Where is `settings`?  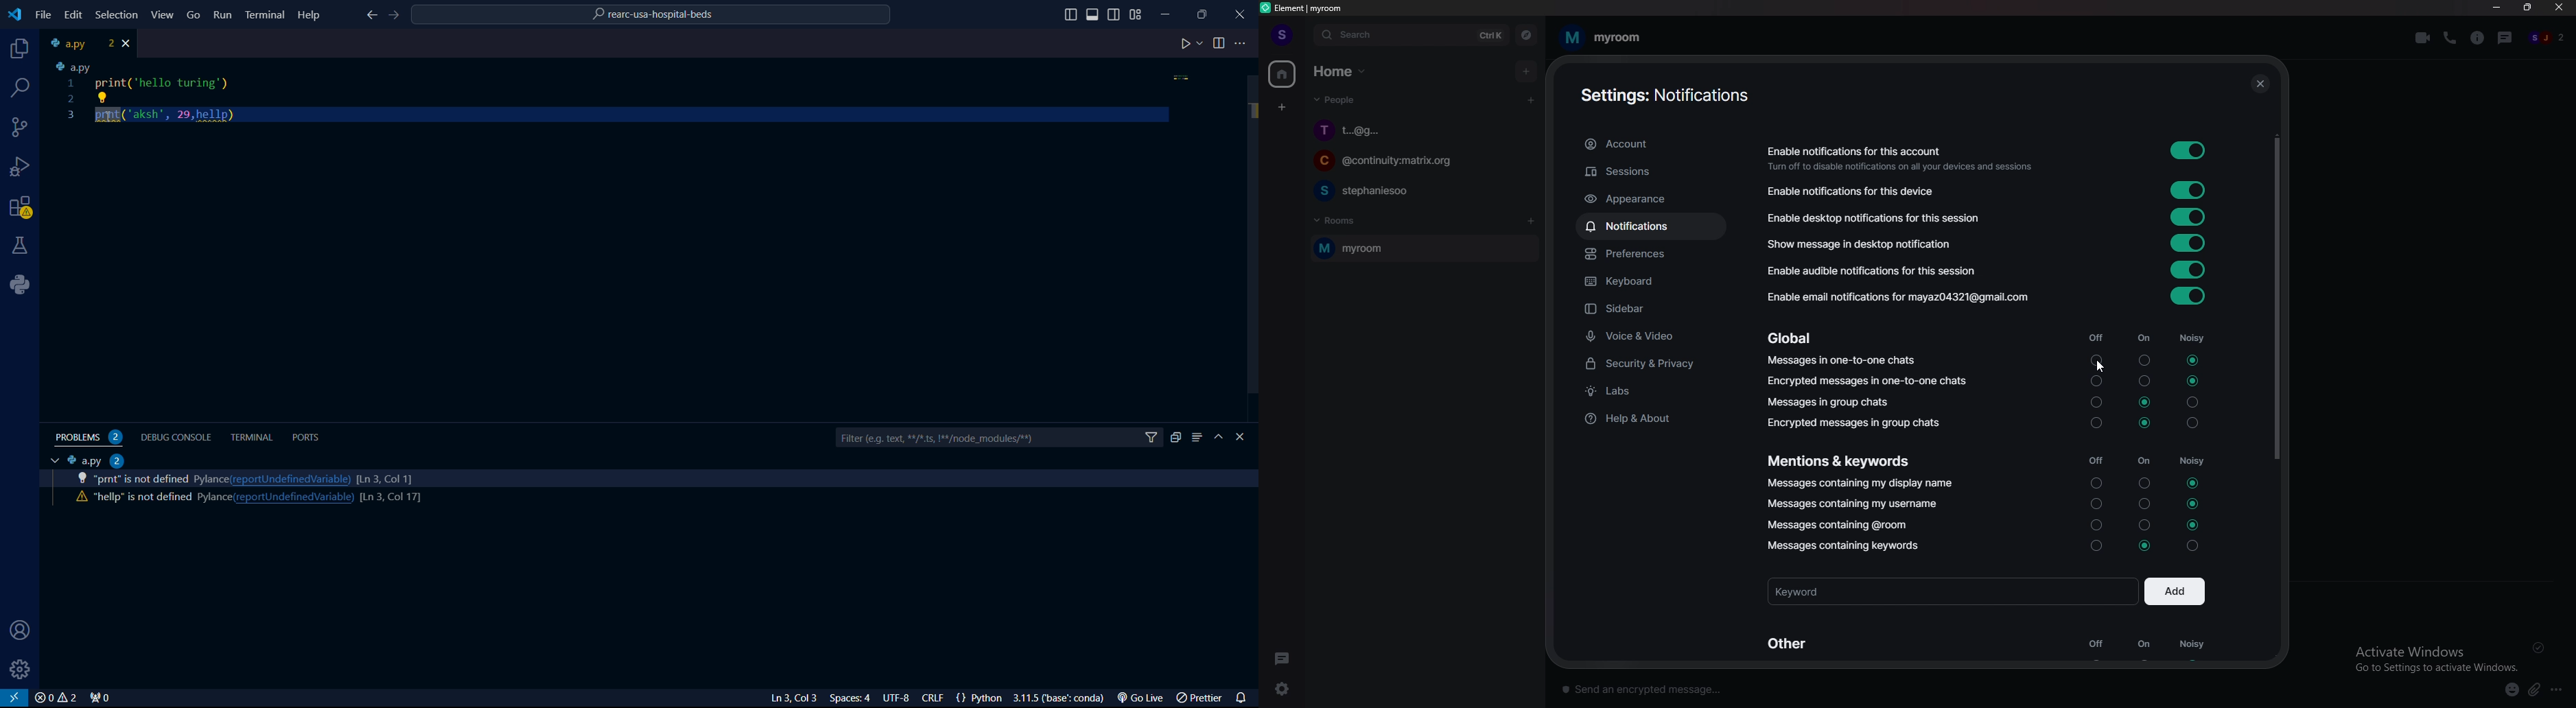
settings is located at coordinates (1285, 687).